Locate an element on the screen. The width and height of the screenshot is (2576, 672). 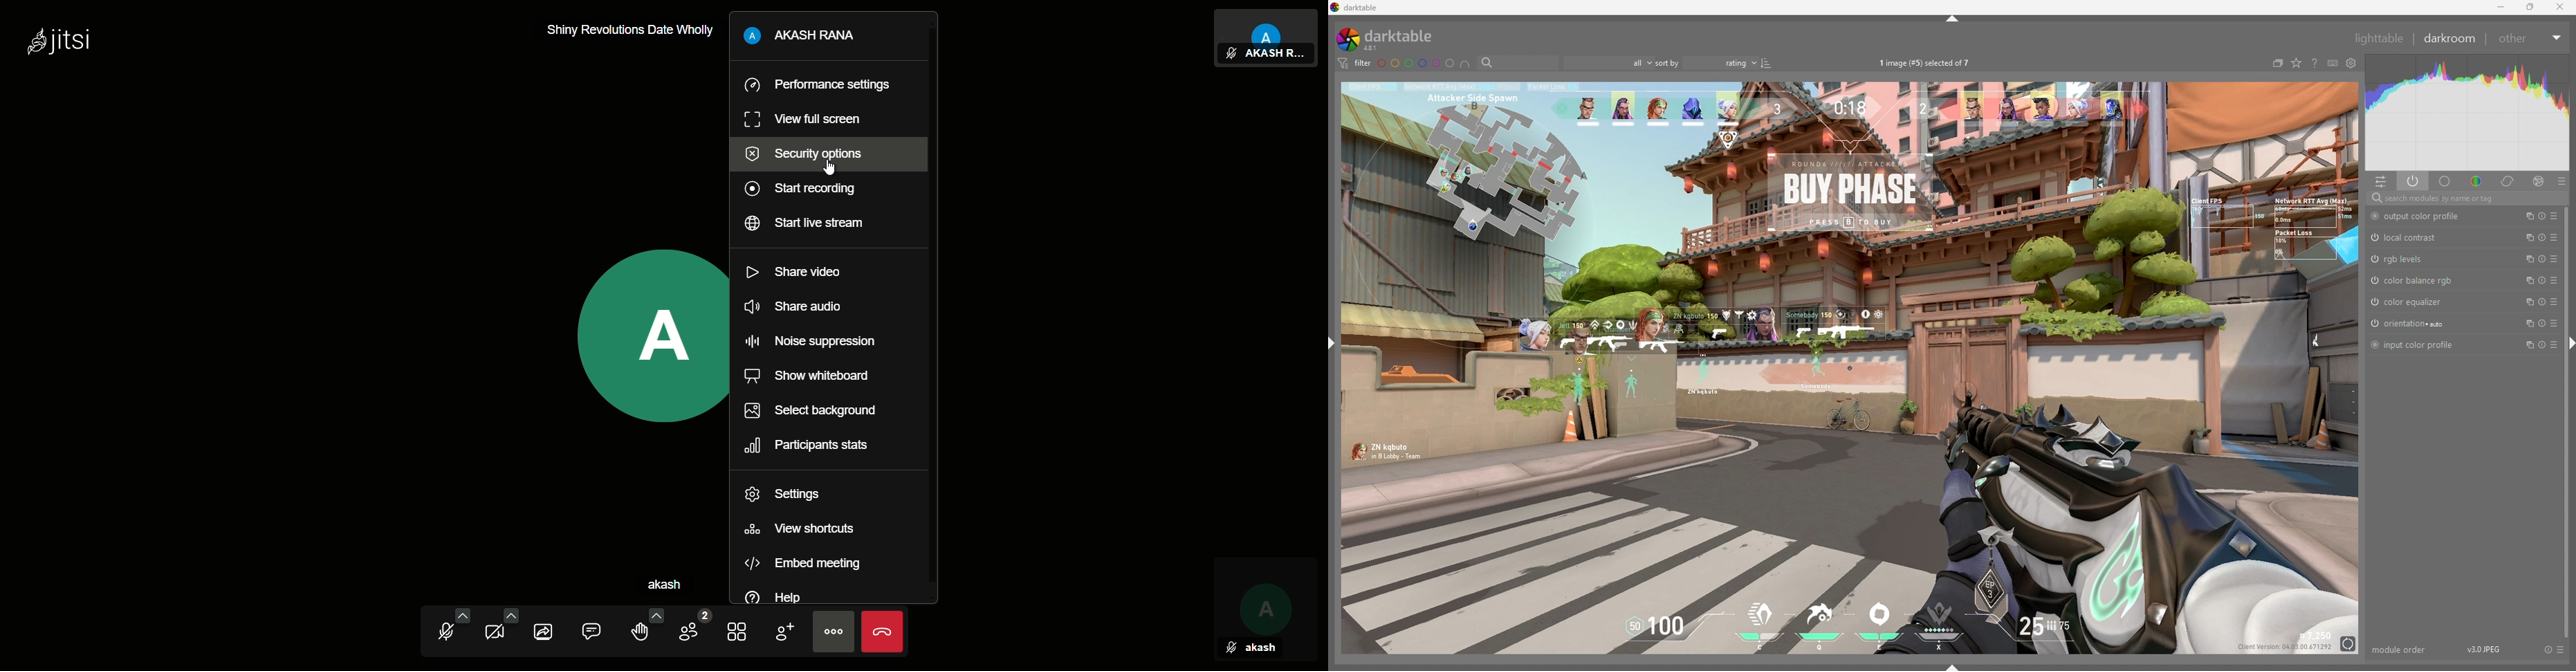
embed meeting is located at coordinates (803, 566).